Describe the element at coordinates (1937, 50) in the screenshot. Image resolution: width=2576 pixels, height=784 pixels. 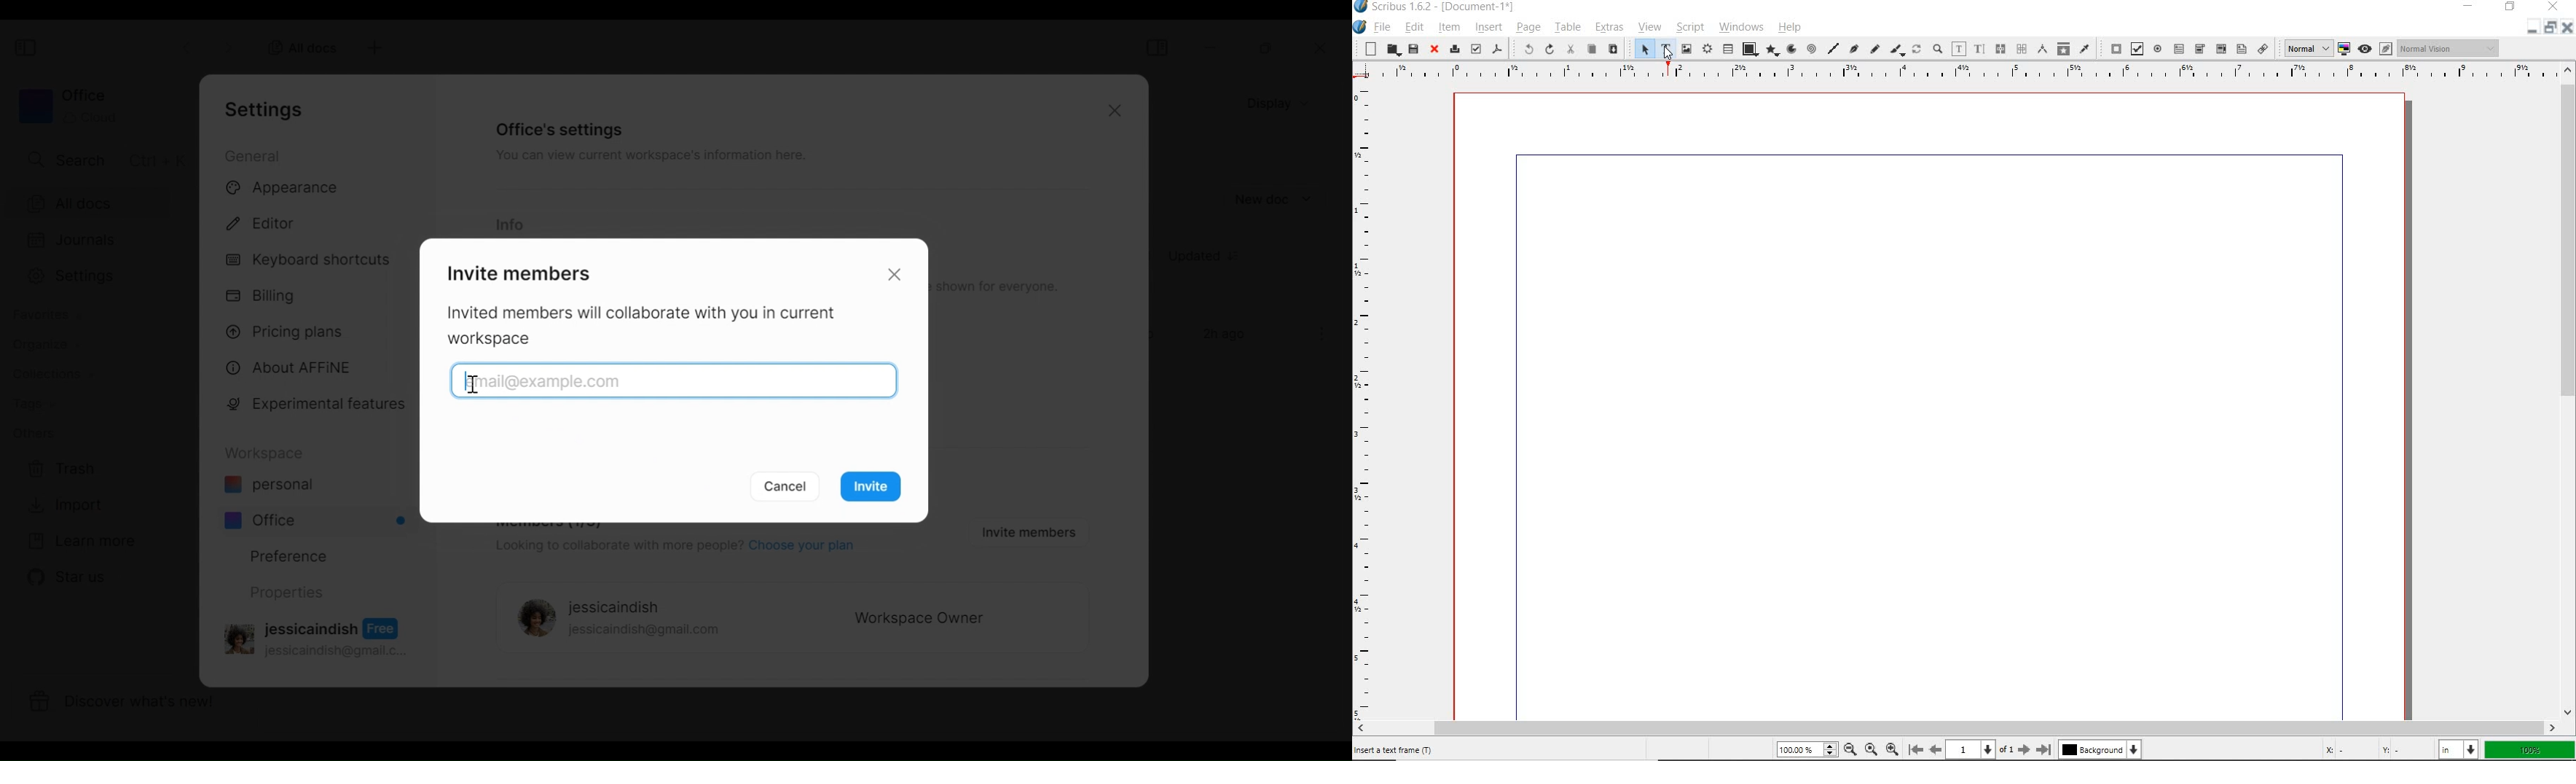
I see `zoom in or zoom out` at that location.